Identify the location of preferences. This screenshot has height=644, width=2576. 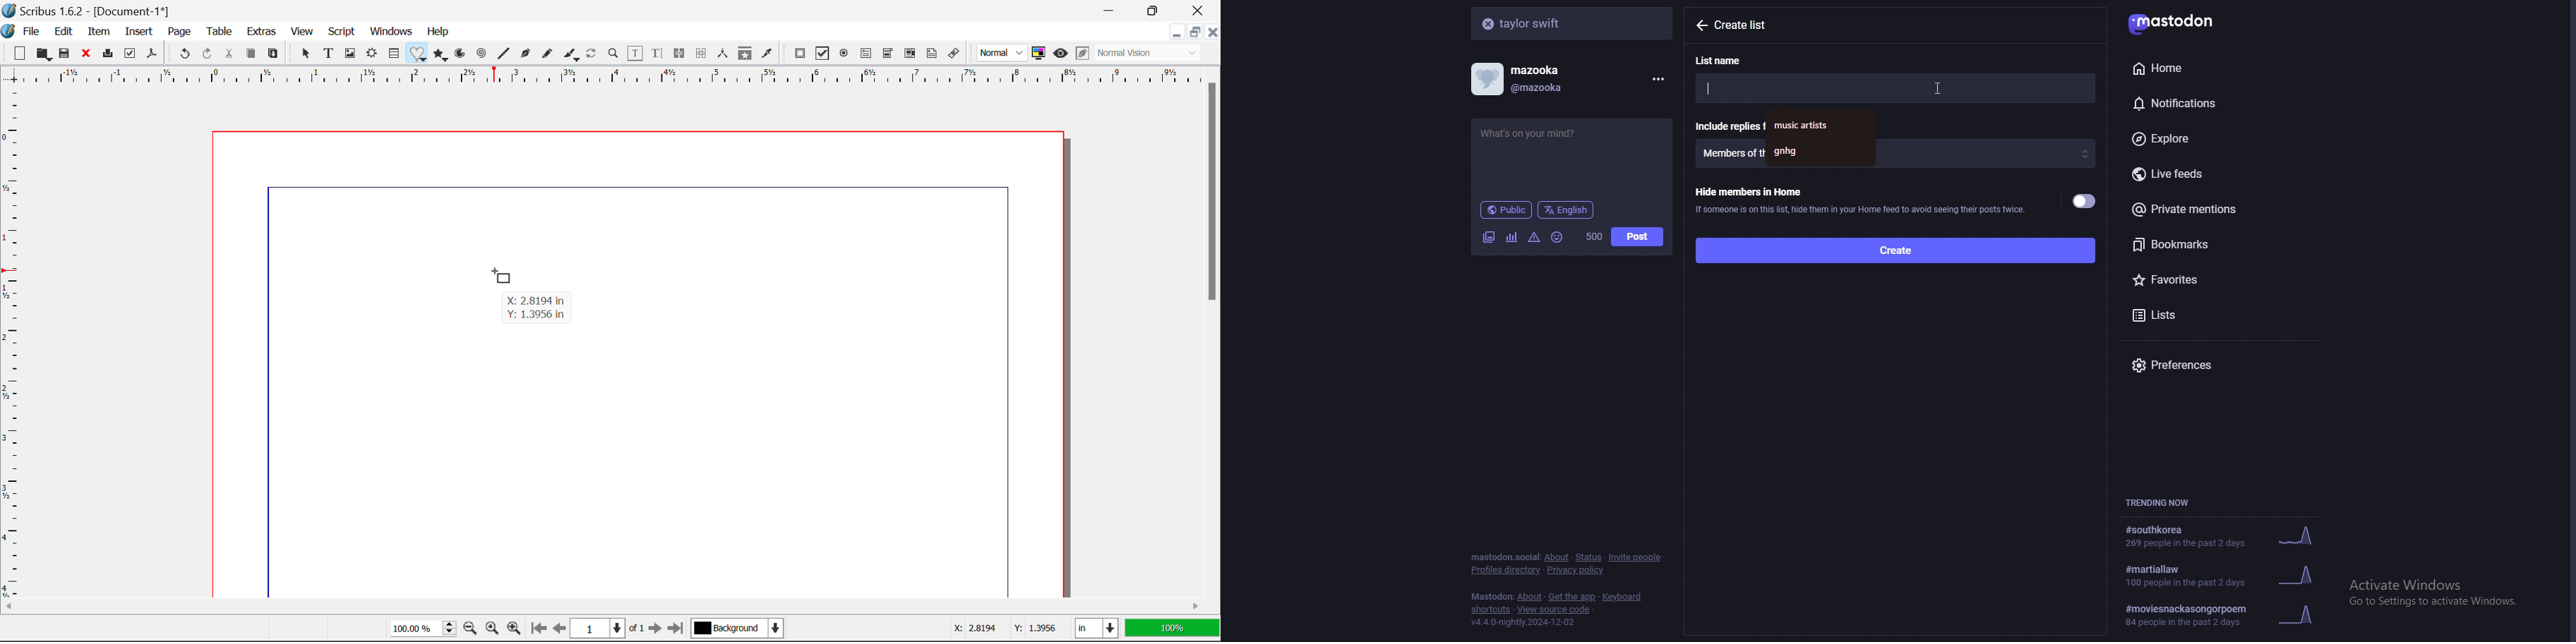
(2223, 365).